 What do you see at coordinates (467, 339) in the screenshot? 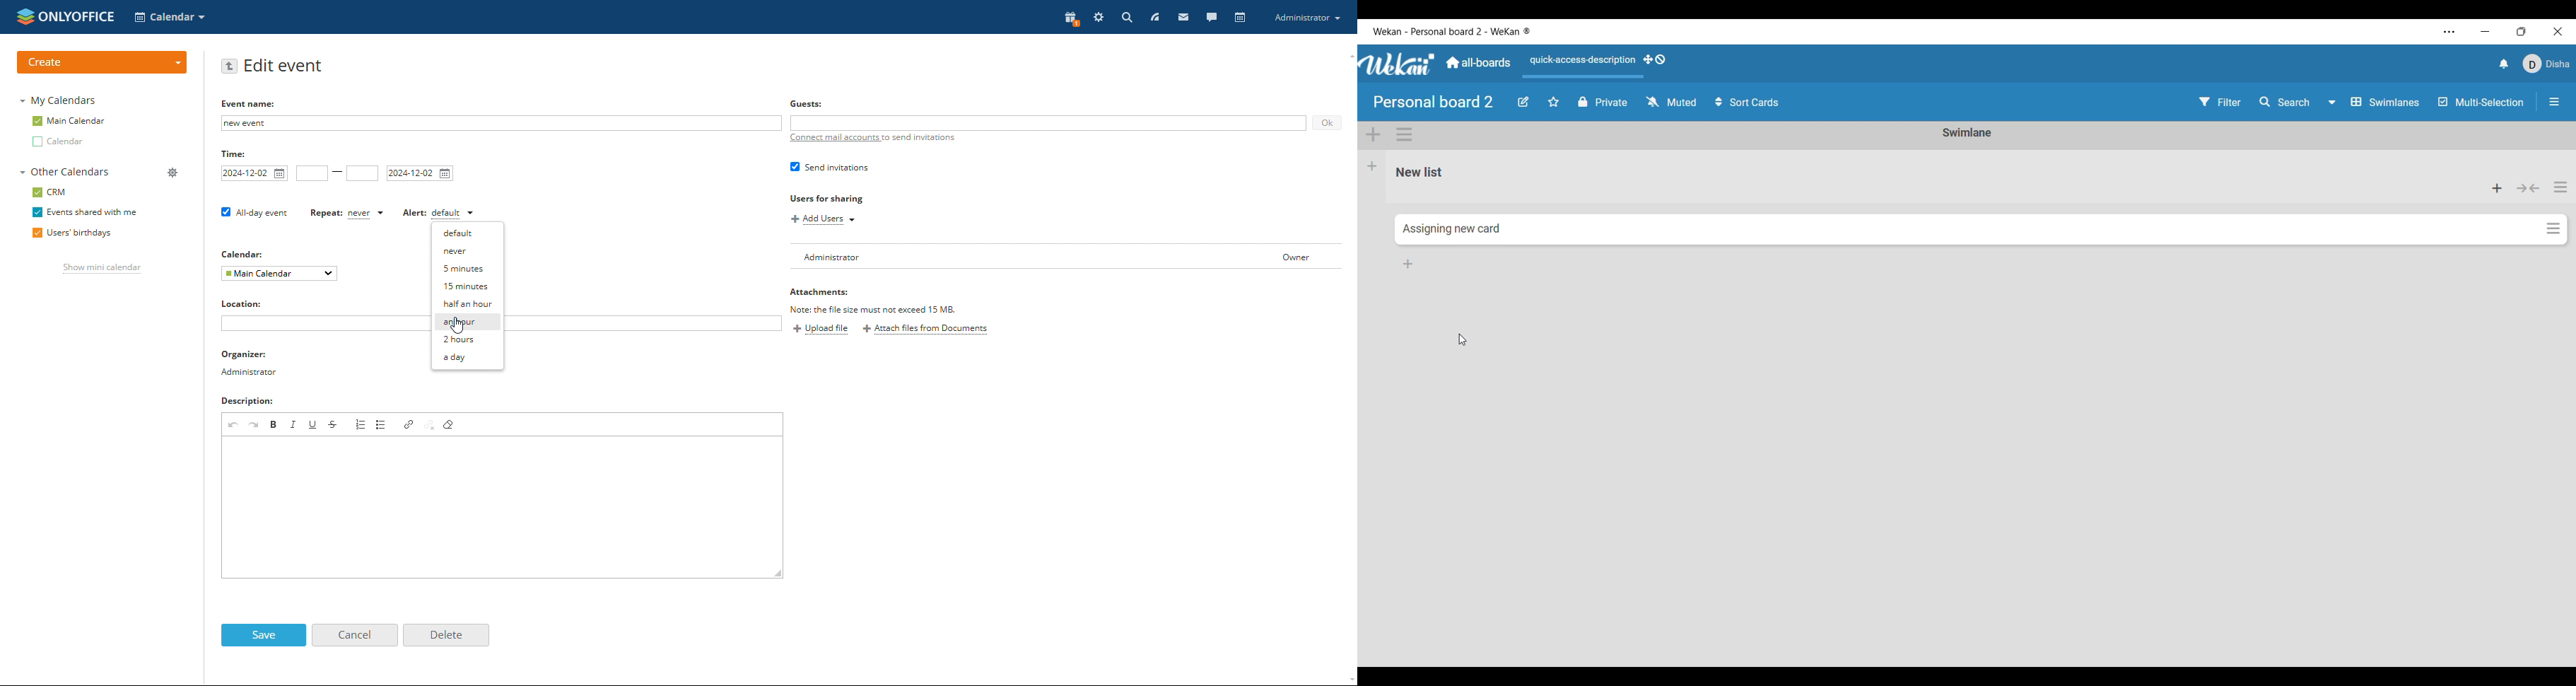
I see `2 hours` at bounding box center [467, 339].